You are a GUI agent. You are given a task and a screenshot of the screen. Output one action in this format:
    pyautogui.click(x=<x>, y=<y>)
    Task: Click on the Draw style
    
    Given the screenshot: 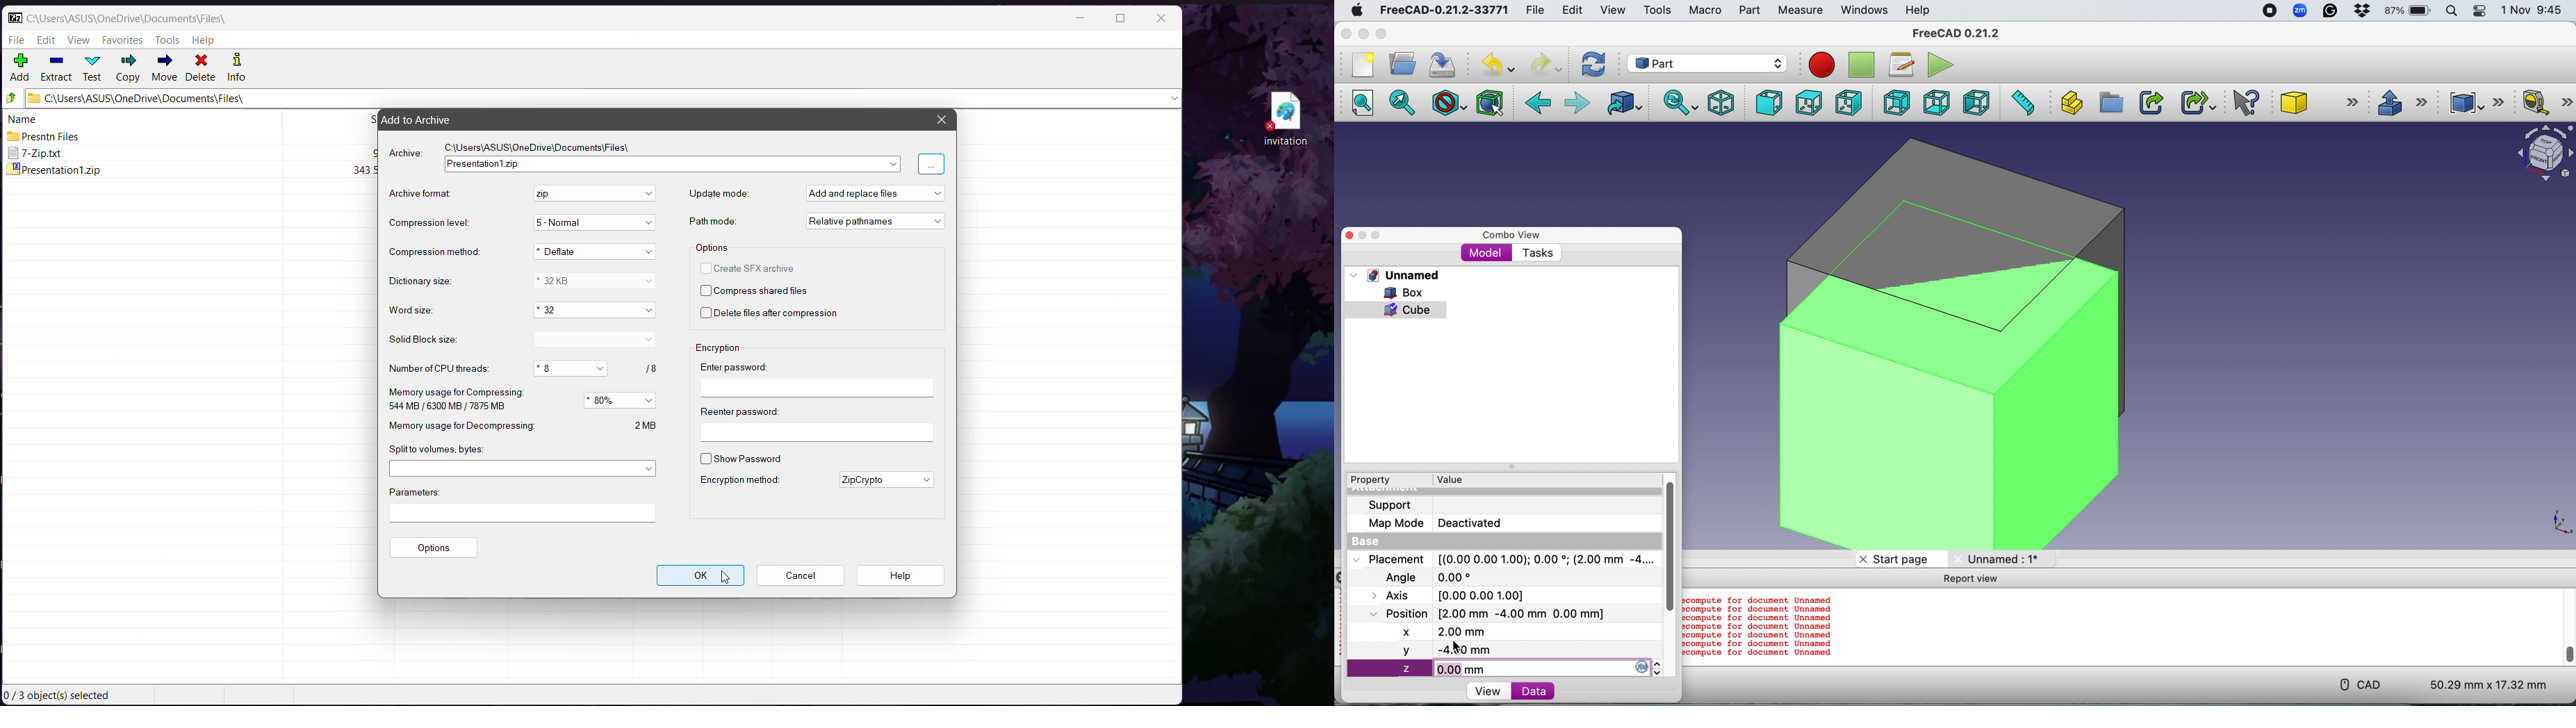 What is the action you would take?
    pyautogui.click(x=1450, y=103)
    